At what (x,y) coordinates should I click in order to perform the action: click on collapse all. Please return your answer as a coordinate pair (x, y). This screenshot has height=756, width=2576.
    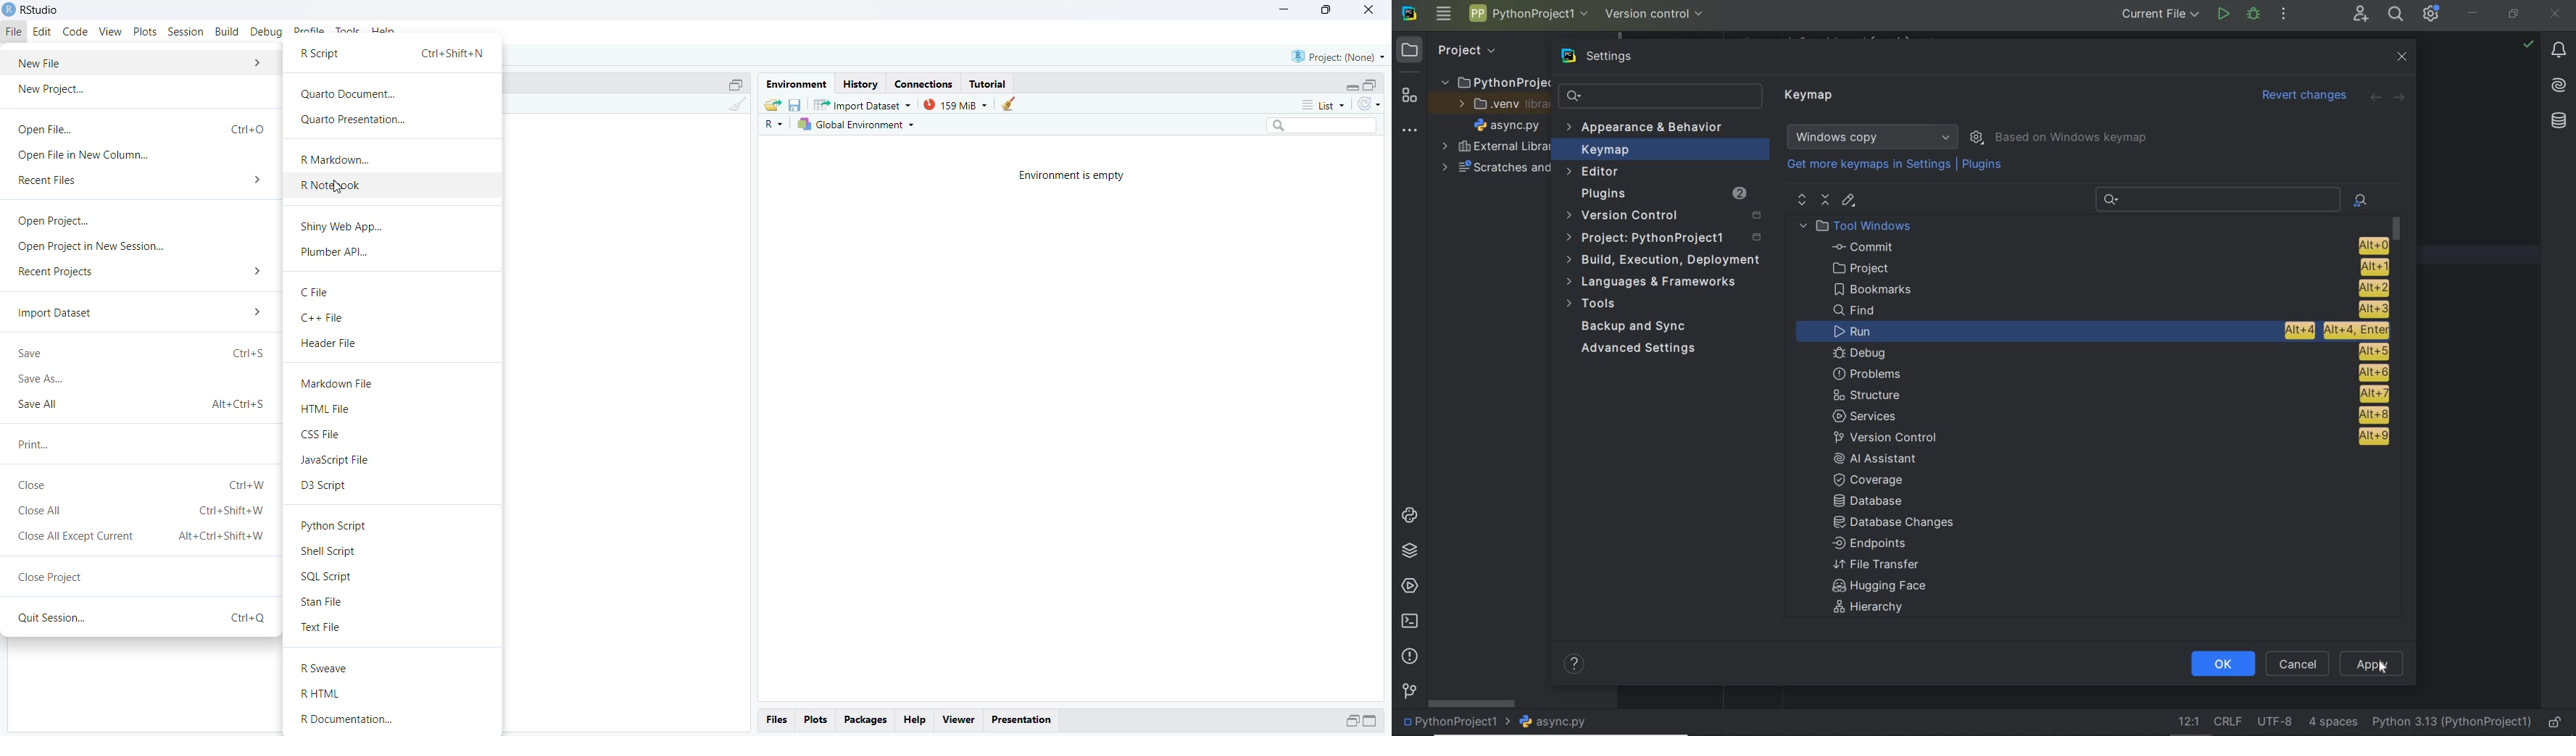
    Looking at the image, I should click on (1825, 200).